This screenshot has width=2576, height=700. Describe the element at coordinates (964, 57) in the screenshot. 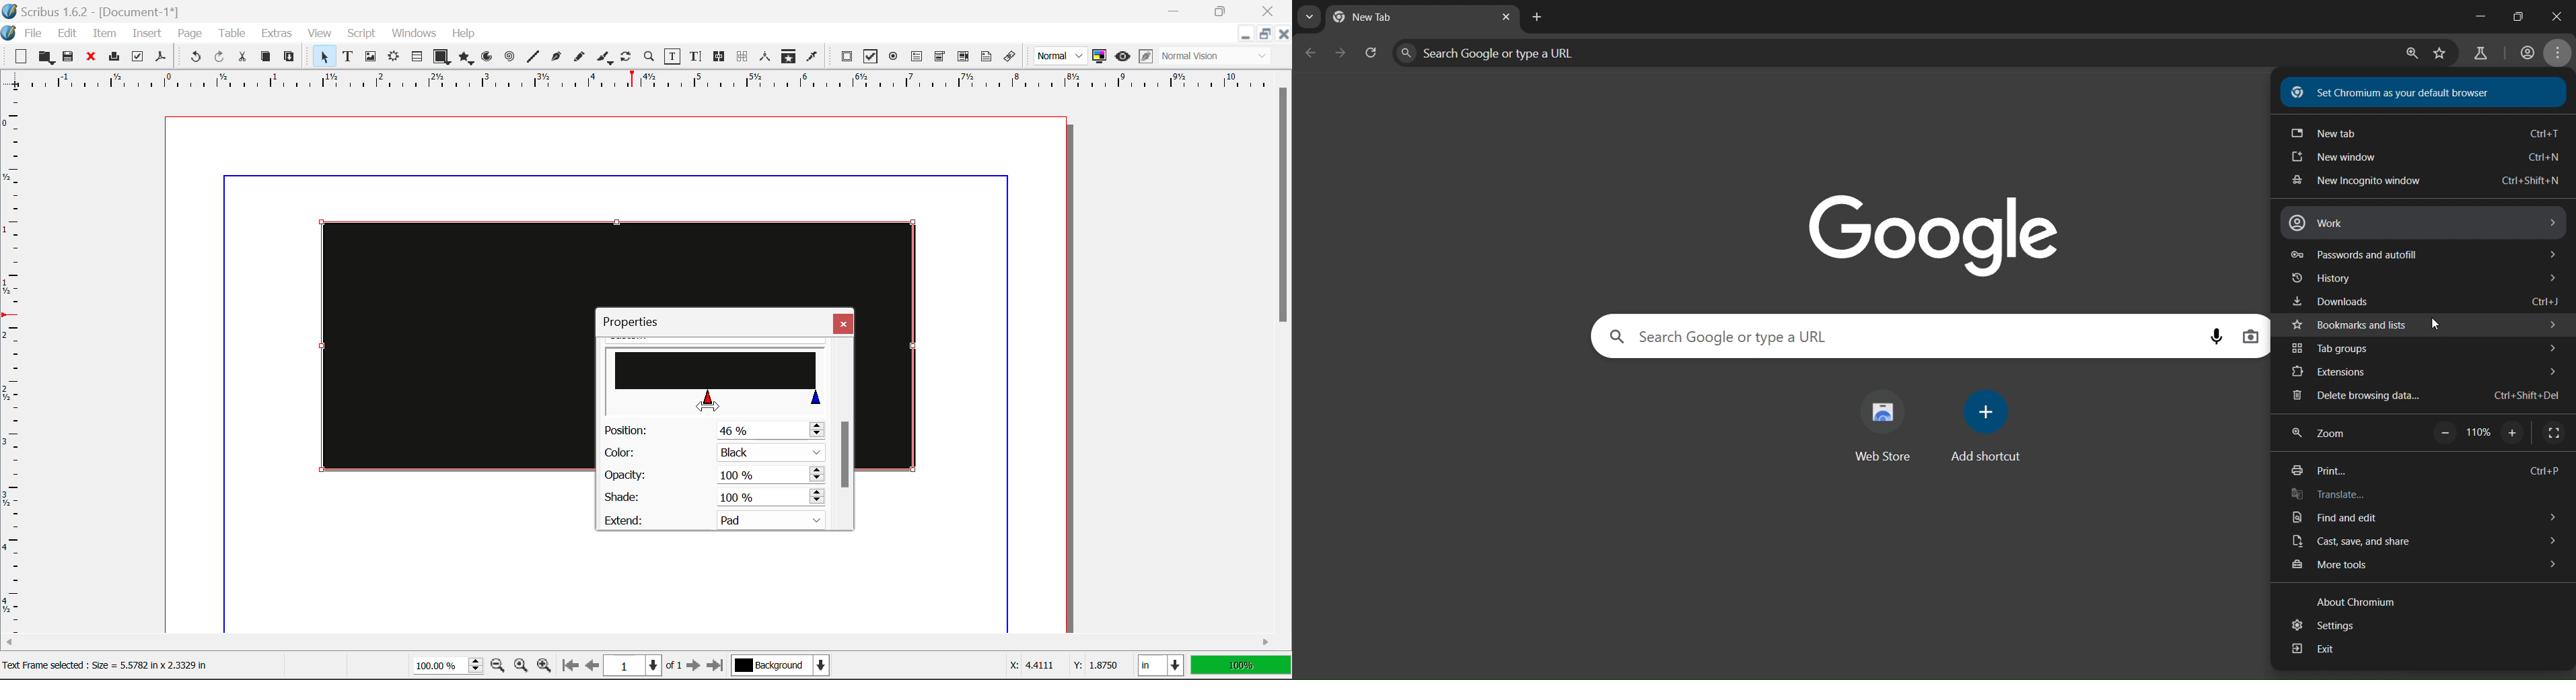

I see `PDF List Box` at that location.